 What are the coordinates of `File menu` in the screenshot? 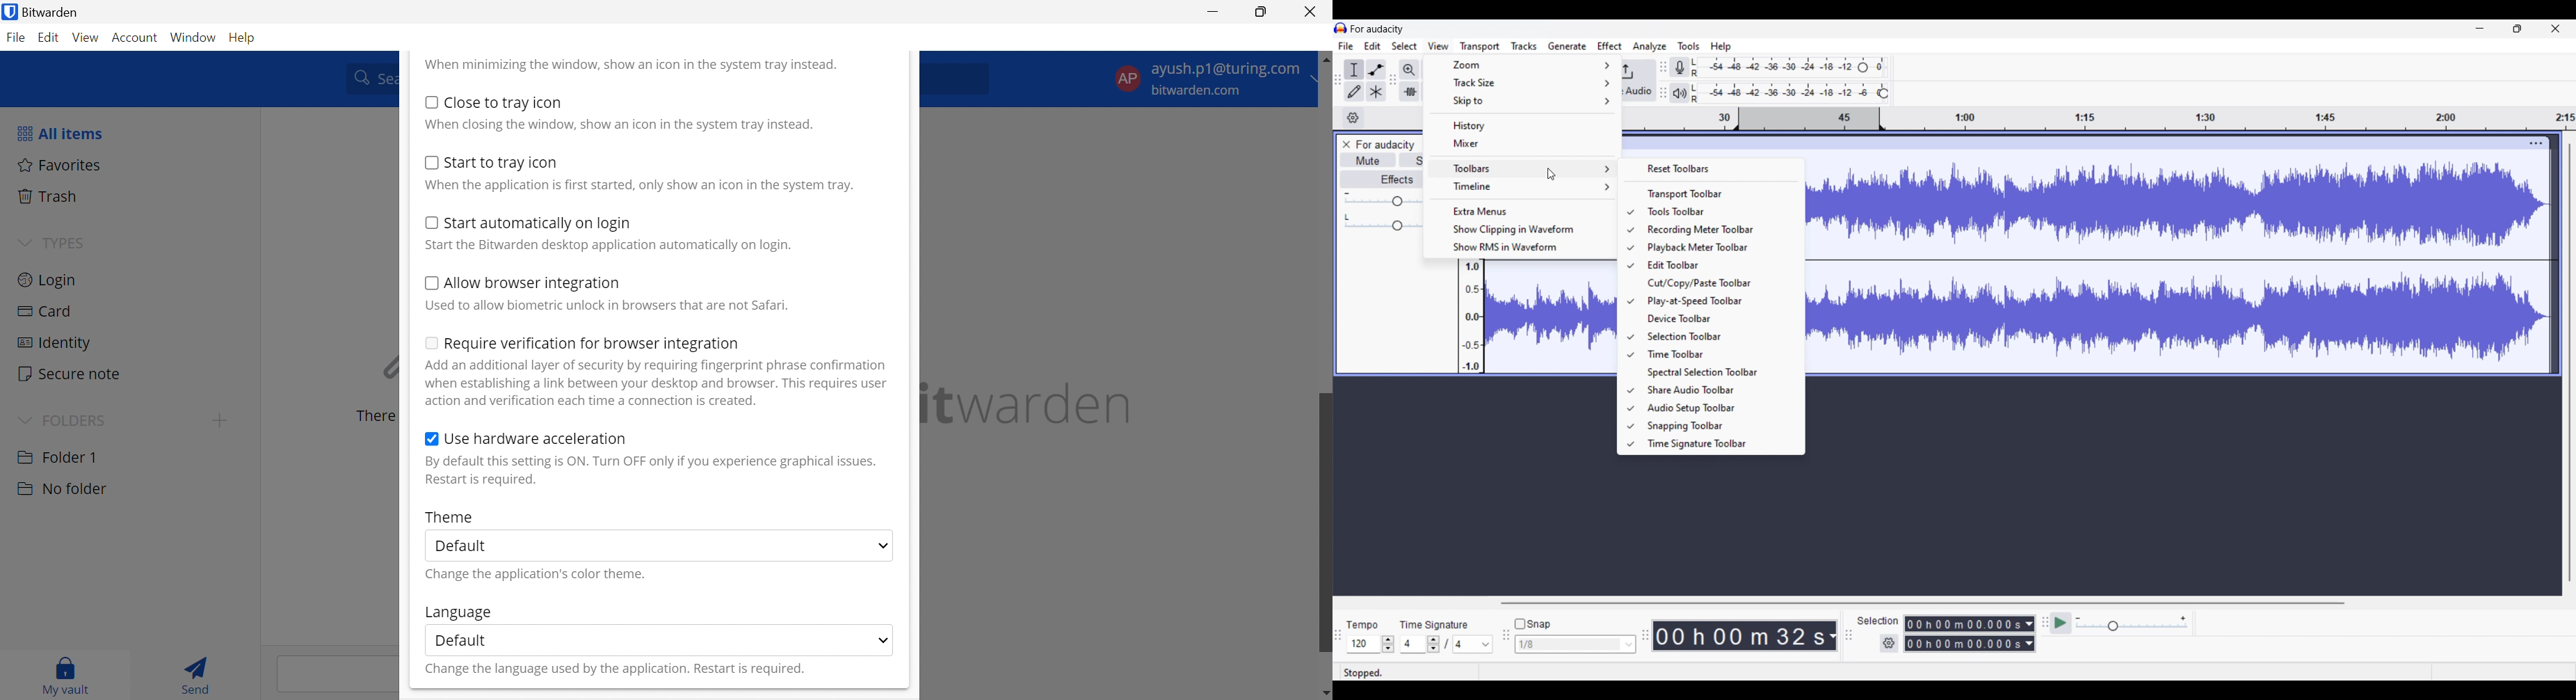 It's located at (1346, 46).